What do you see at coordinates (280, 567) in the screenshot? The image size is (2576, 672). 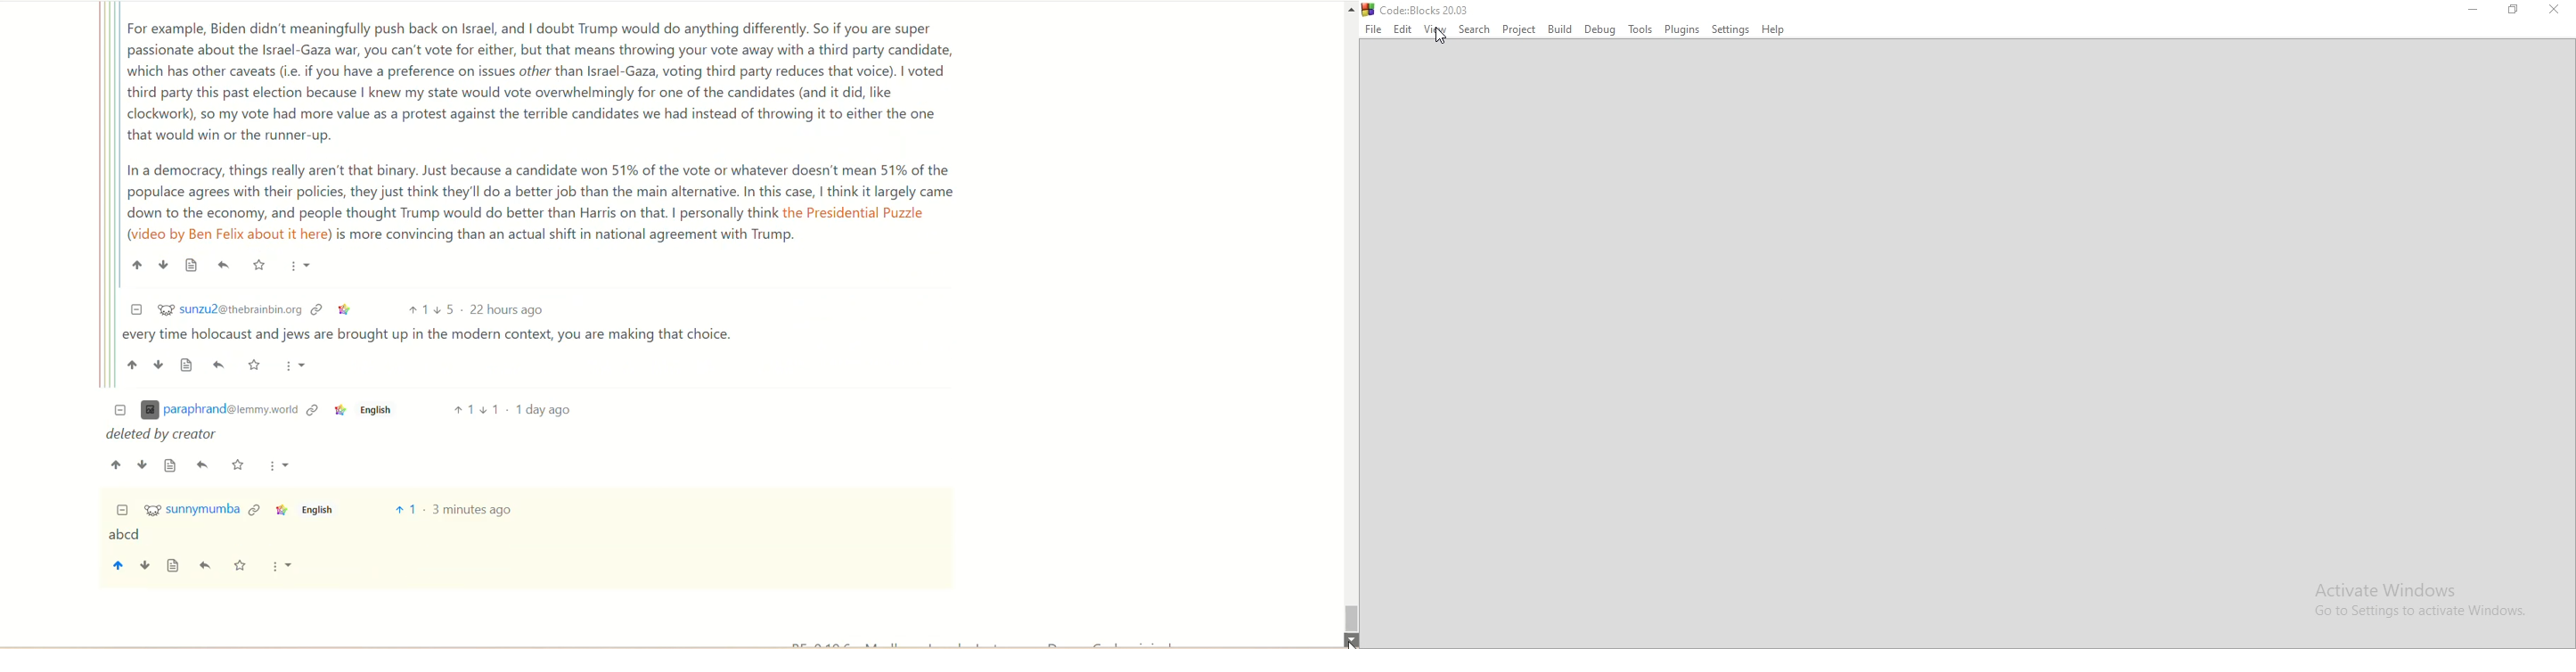 I see `more` at bounding box center [280, 567].